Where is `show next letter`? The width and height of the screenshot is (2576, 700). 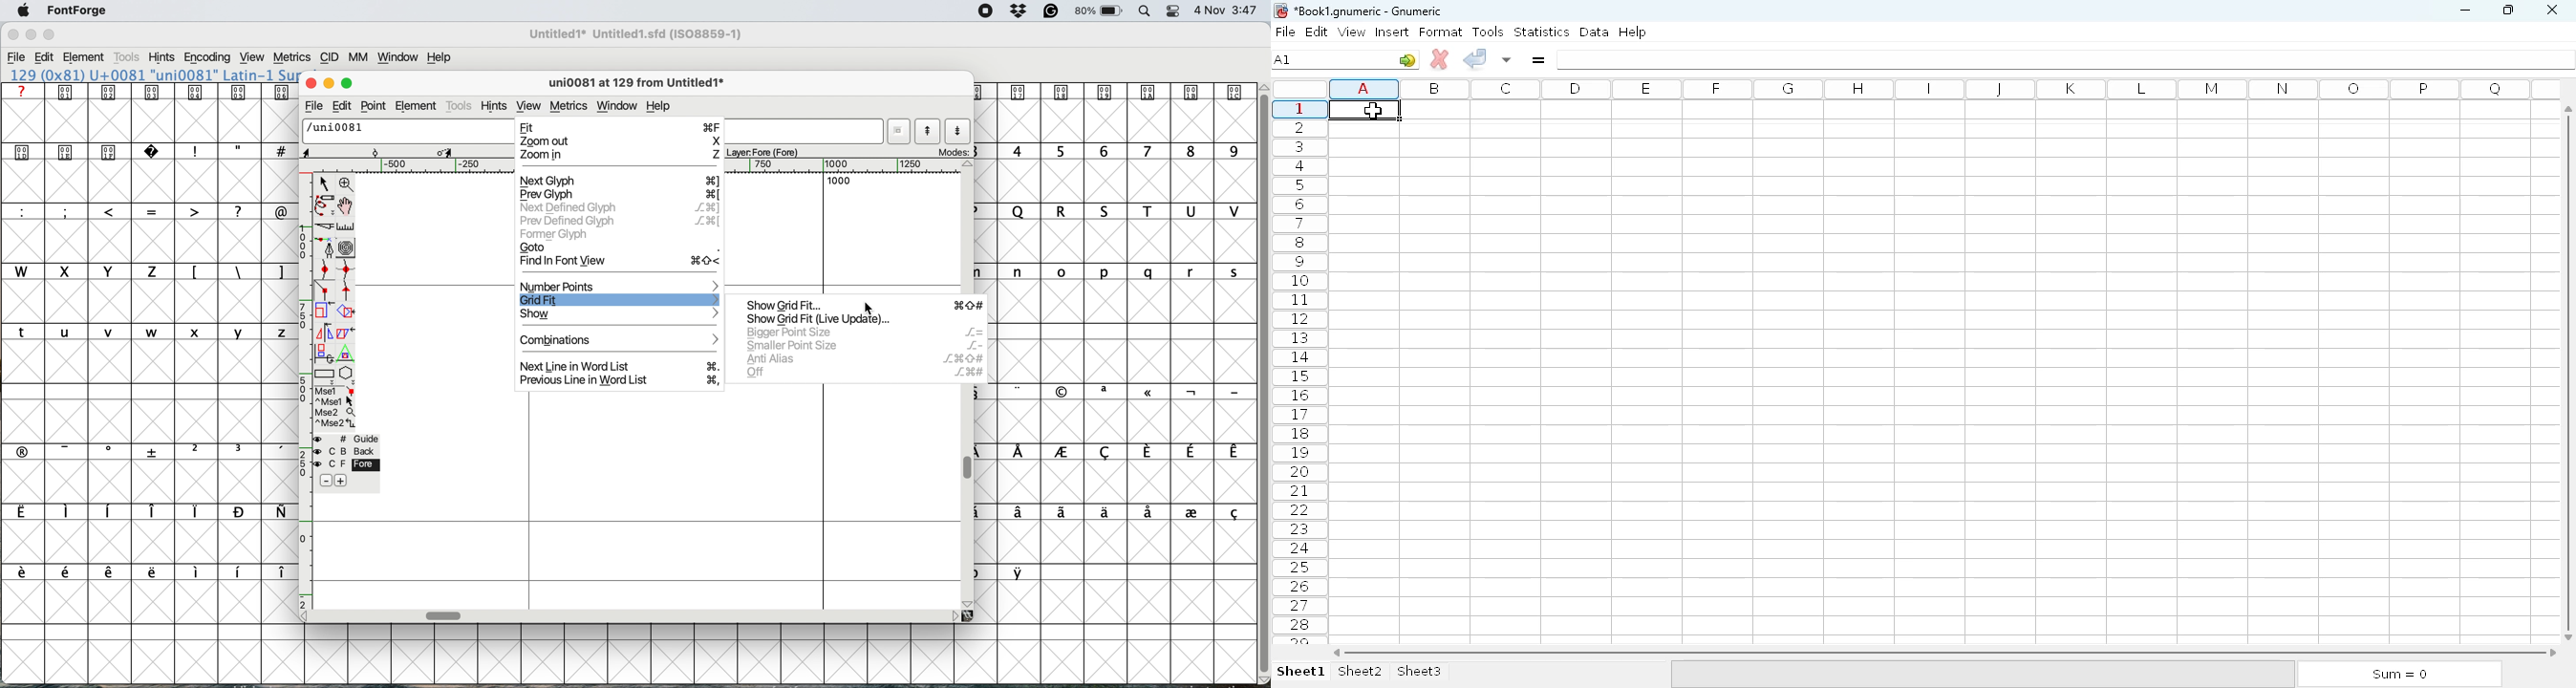
show next letter is located at coordinates (958, 130).